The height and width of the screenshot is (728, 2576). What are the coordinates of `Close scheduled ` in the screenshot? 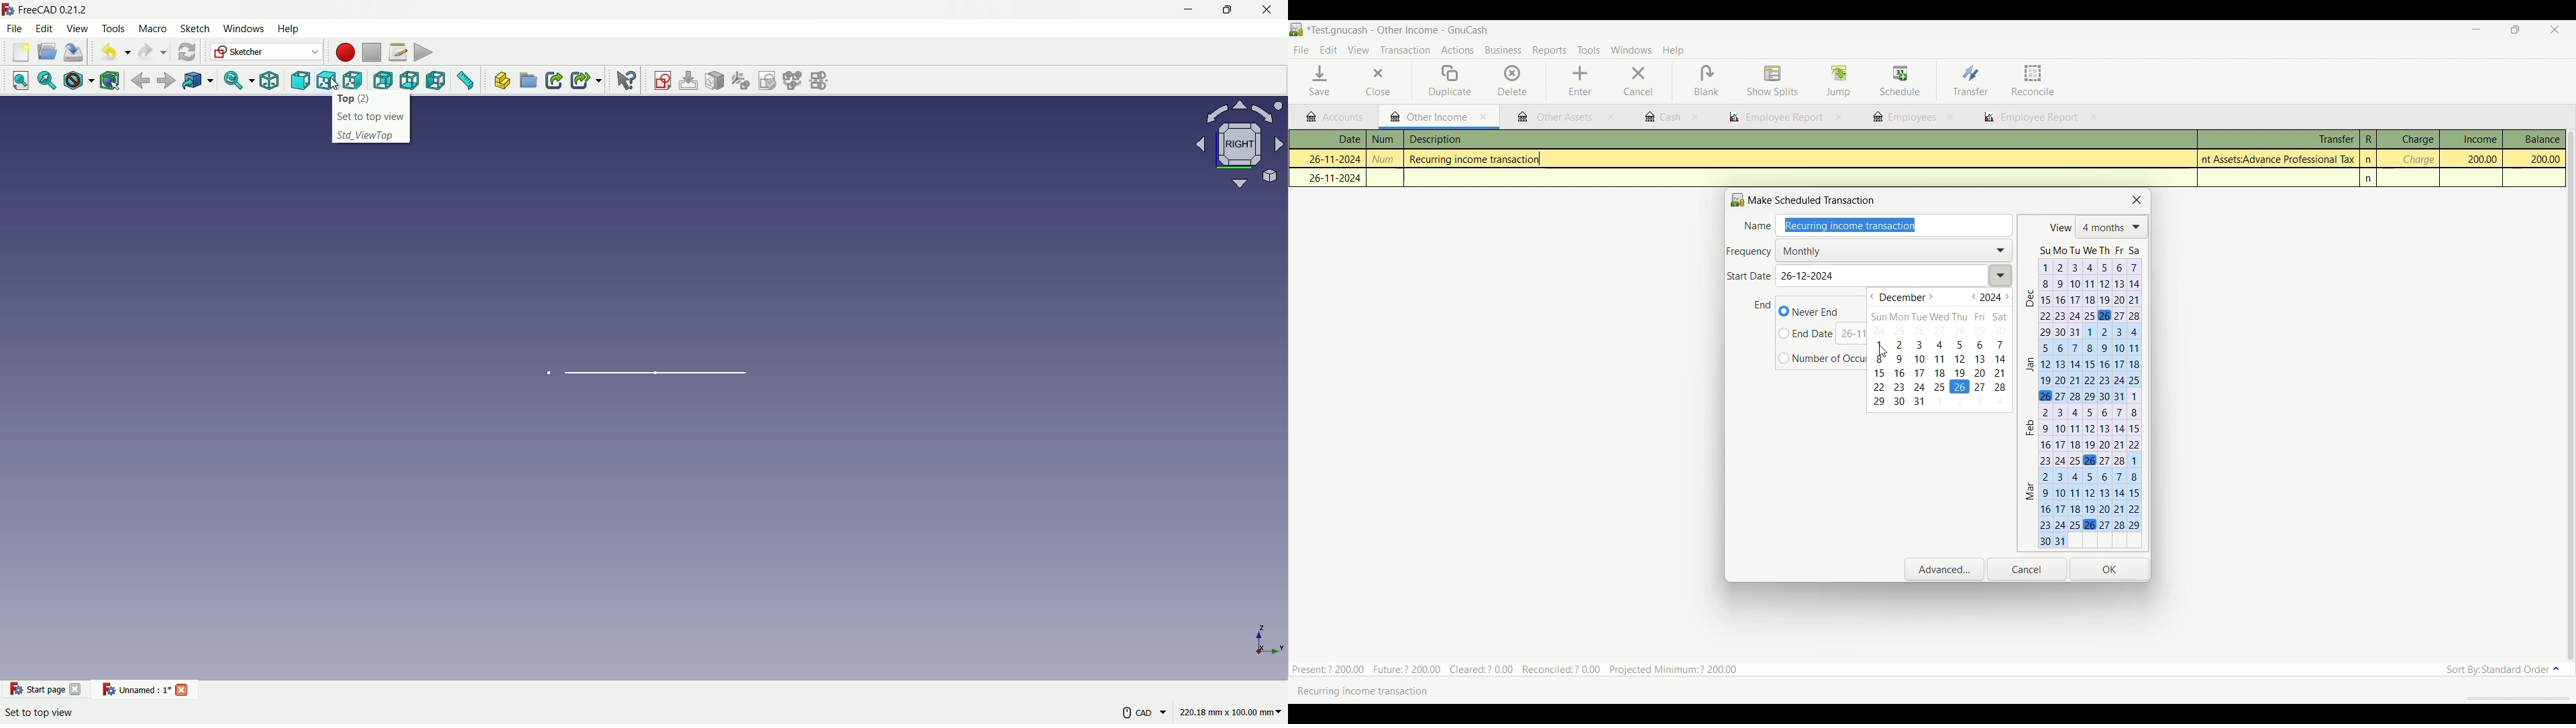 It's located at (2137, 200).